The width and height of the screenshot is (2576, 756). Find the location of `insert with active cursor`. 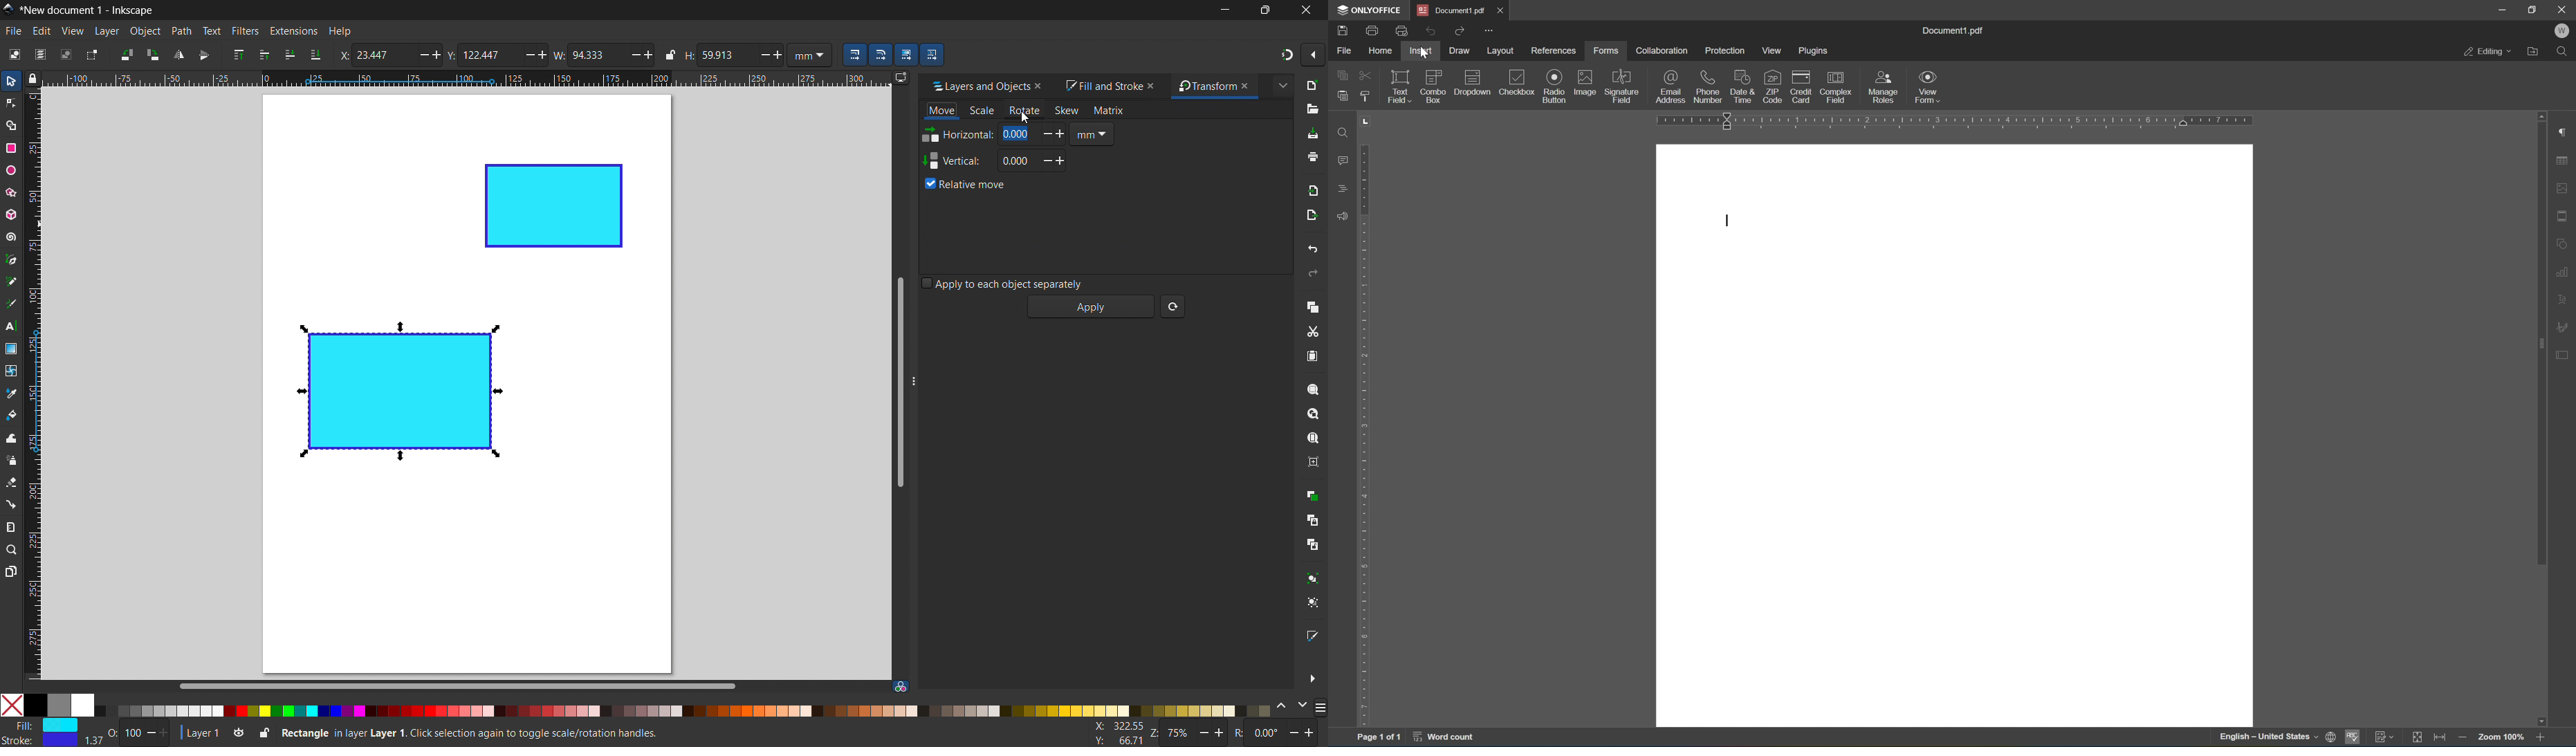

insert with active cursor is located at coordinates (1420, 51).